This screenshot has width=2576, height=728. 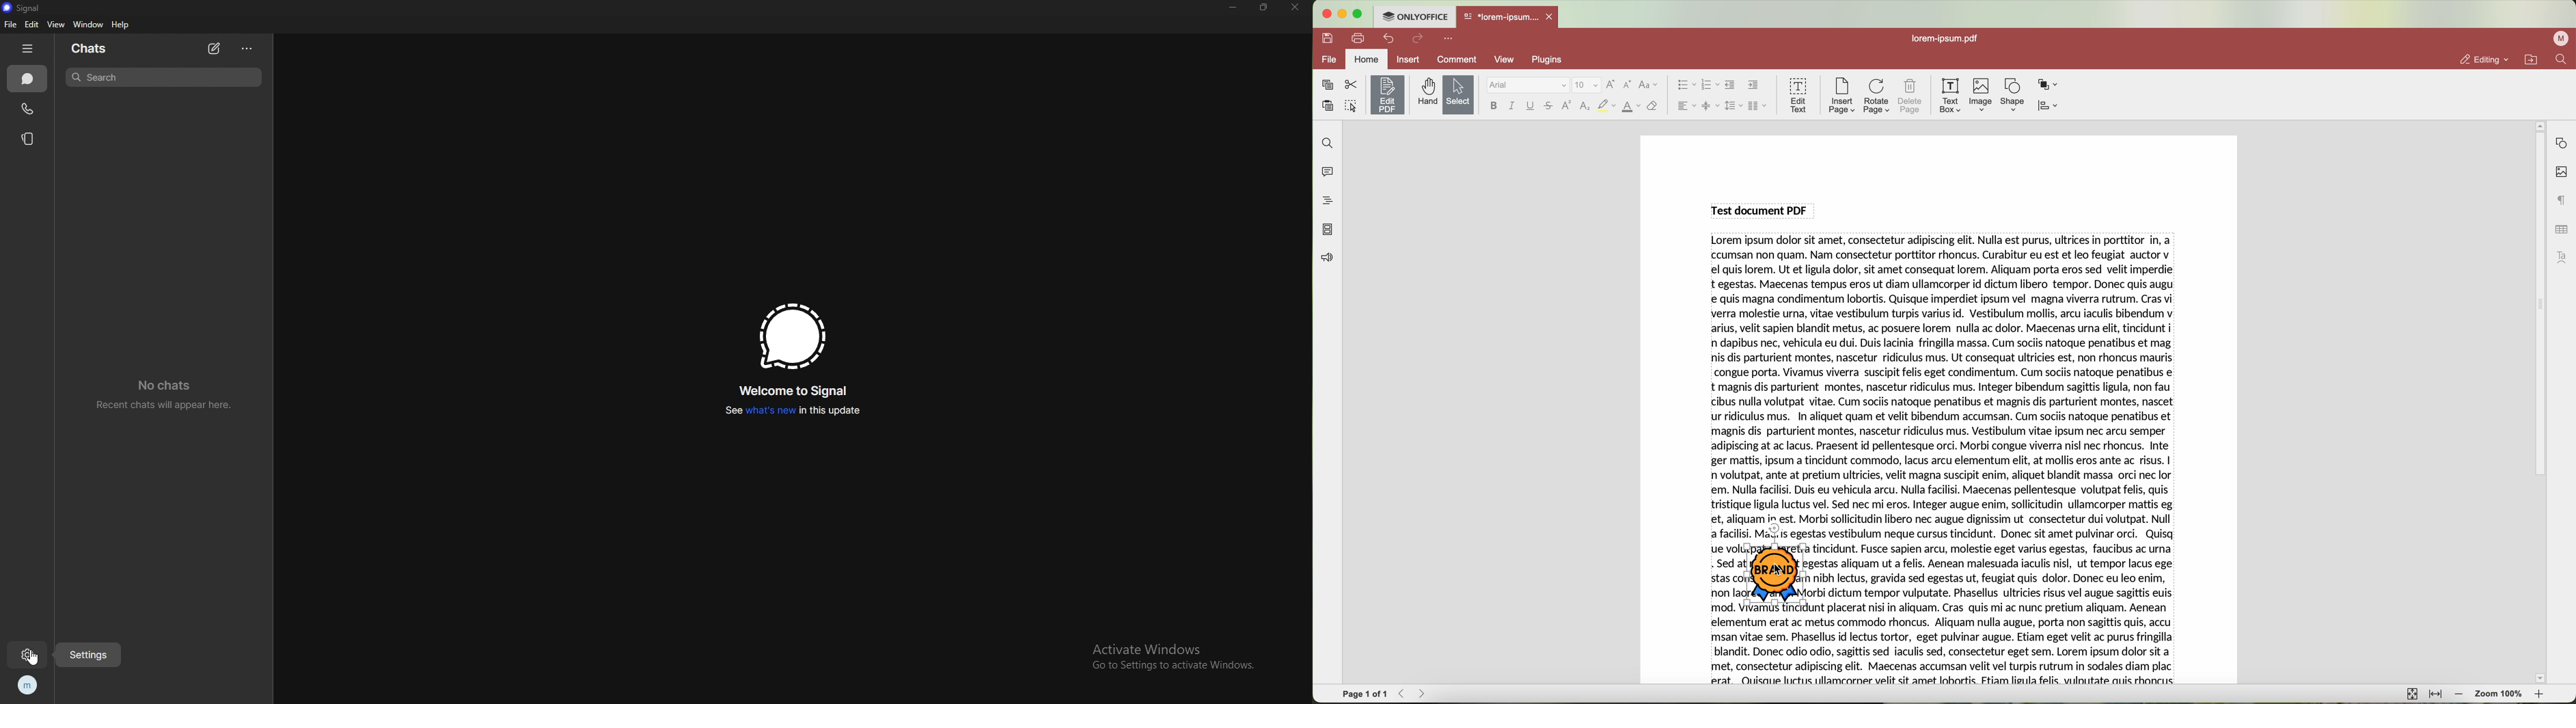 What do you see at coordinates (1710, 106) in the screenshot?
I see `vertical align` at bounding box center [1710, 106].